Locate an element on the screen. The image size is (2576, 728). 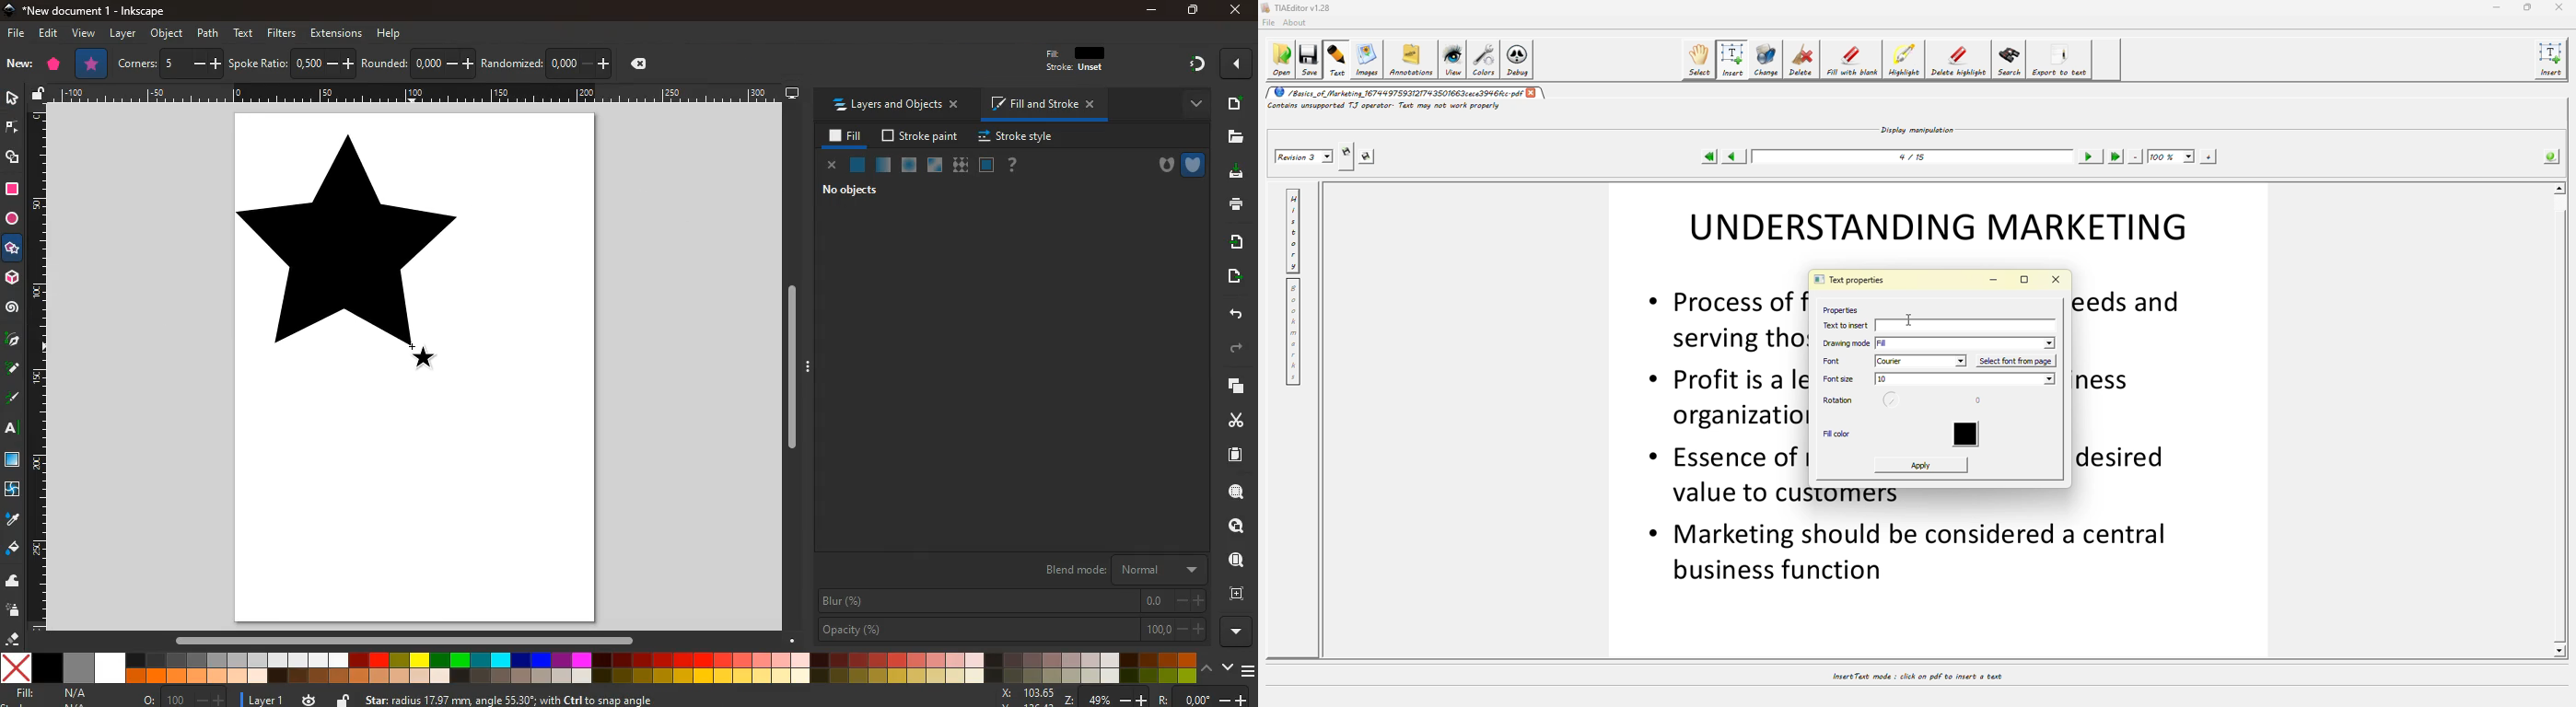
3d tool is located at coordinates (12, 278).